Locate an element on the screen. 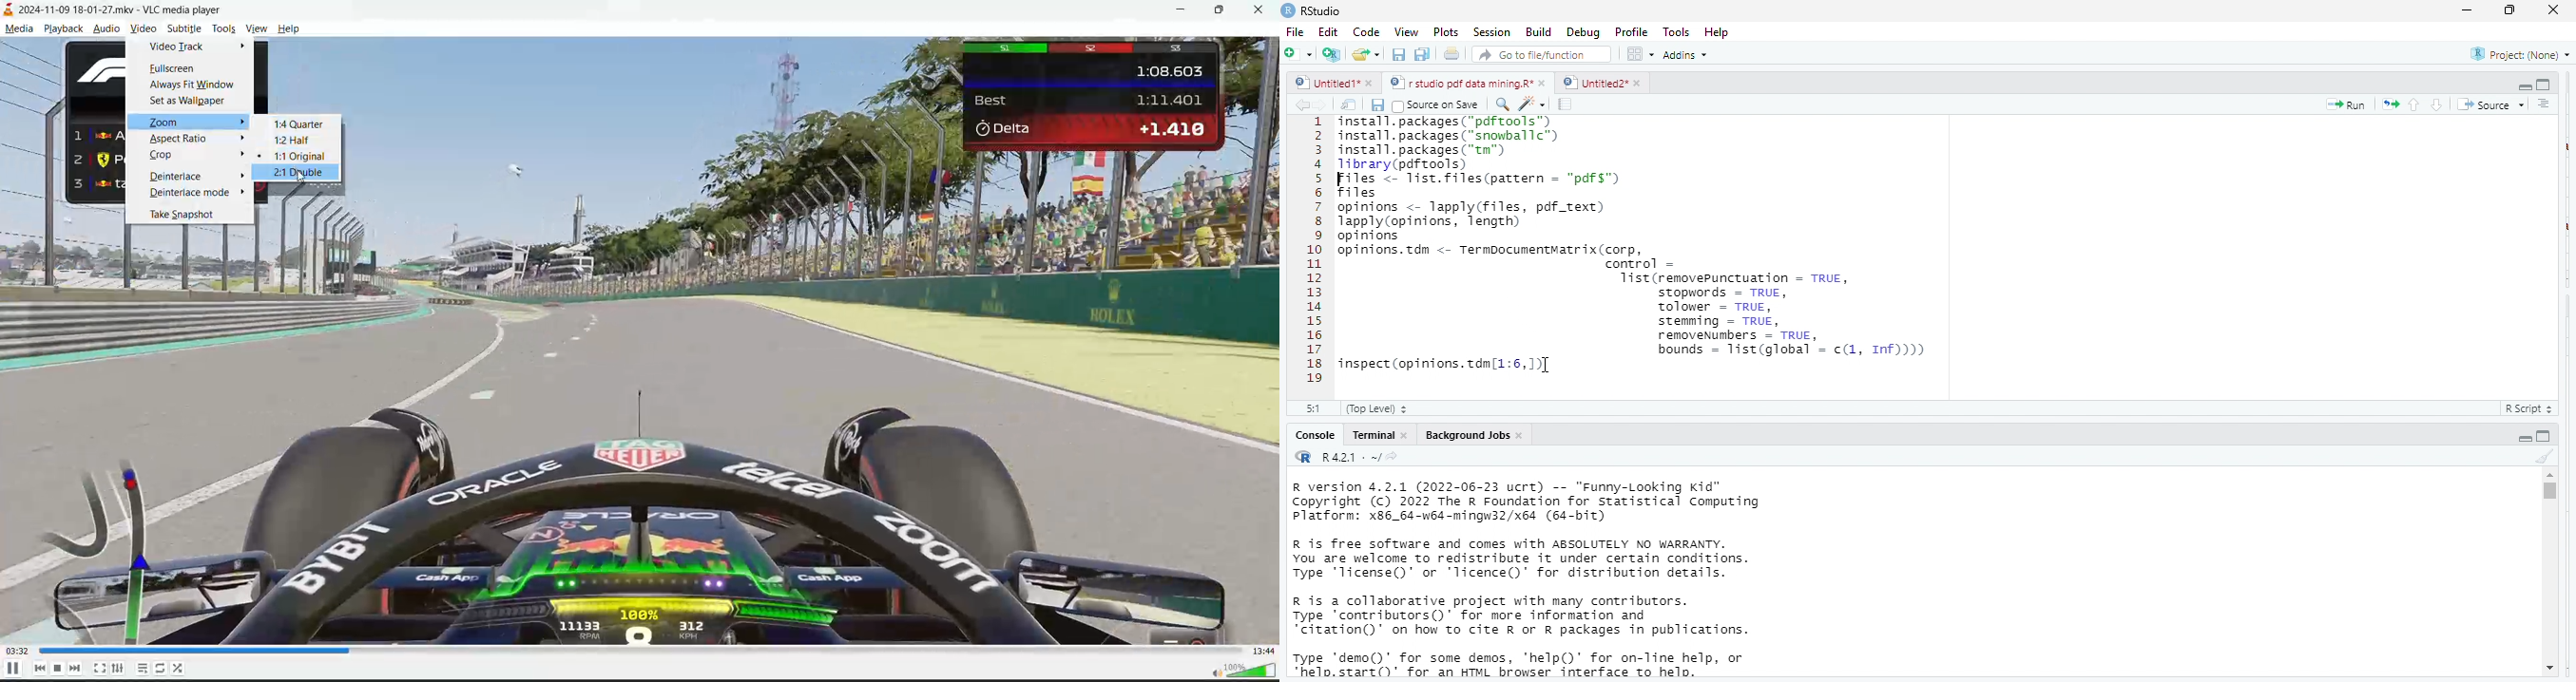  pause is located at coordinates (11, 668).